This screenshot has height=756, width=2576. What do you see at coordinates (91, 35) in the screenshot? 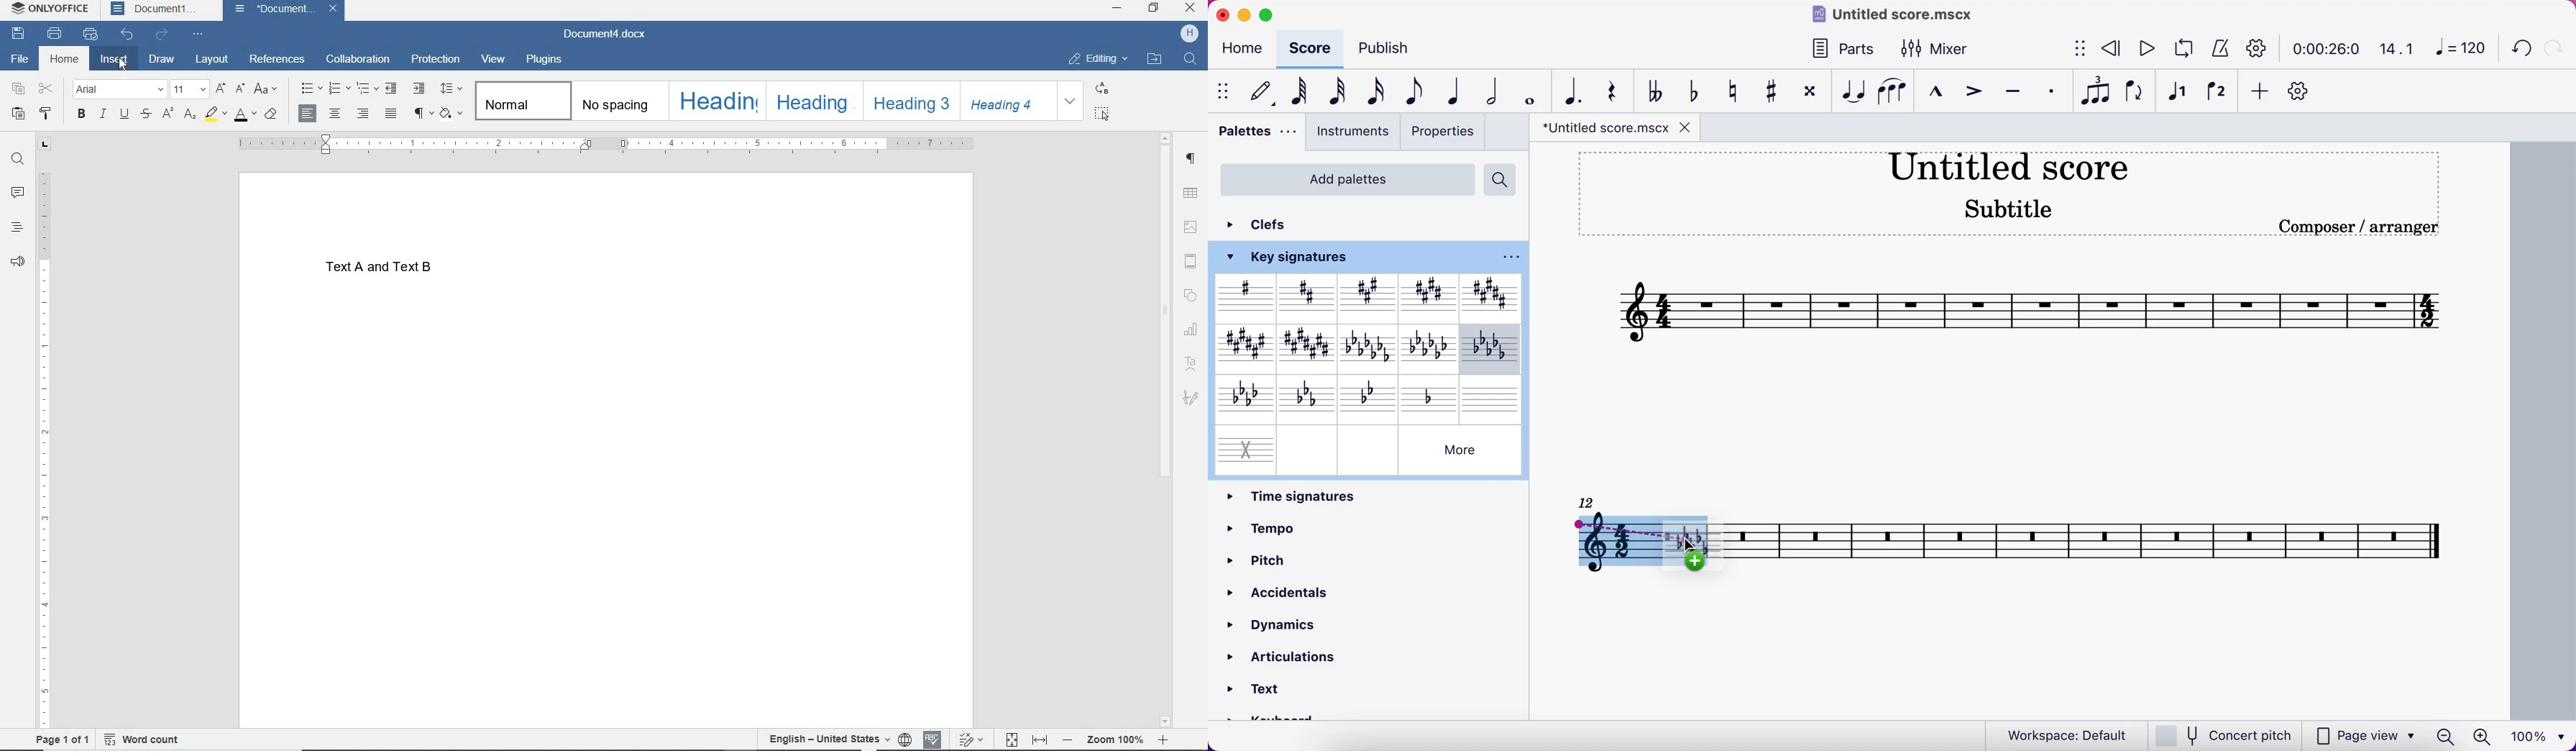
I see `QUICK PRINT` at bounding box center [91, 35].